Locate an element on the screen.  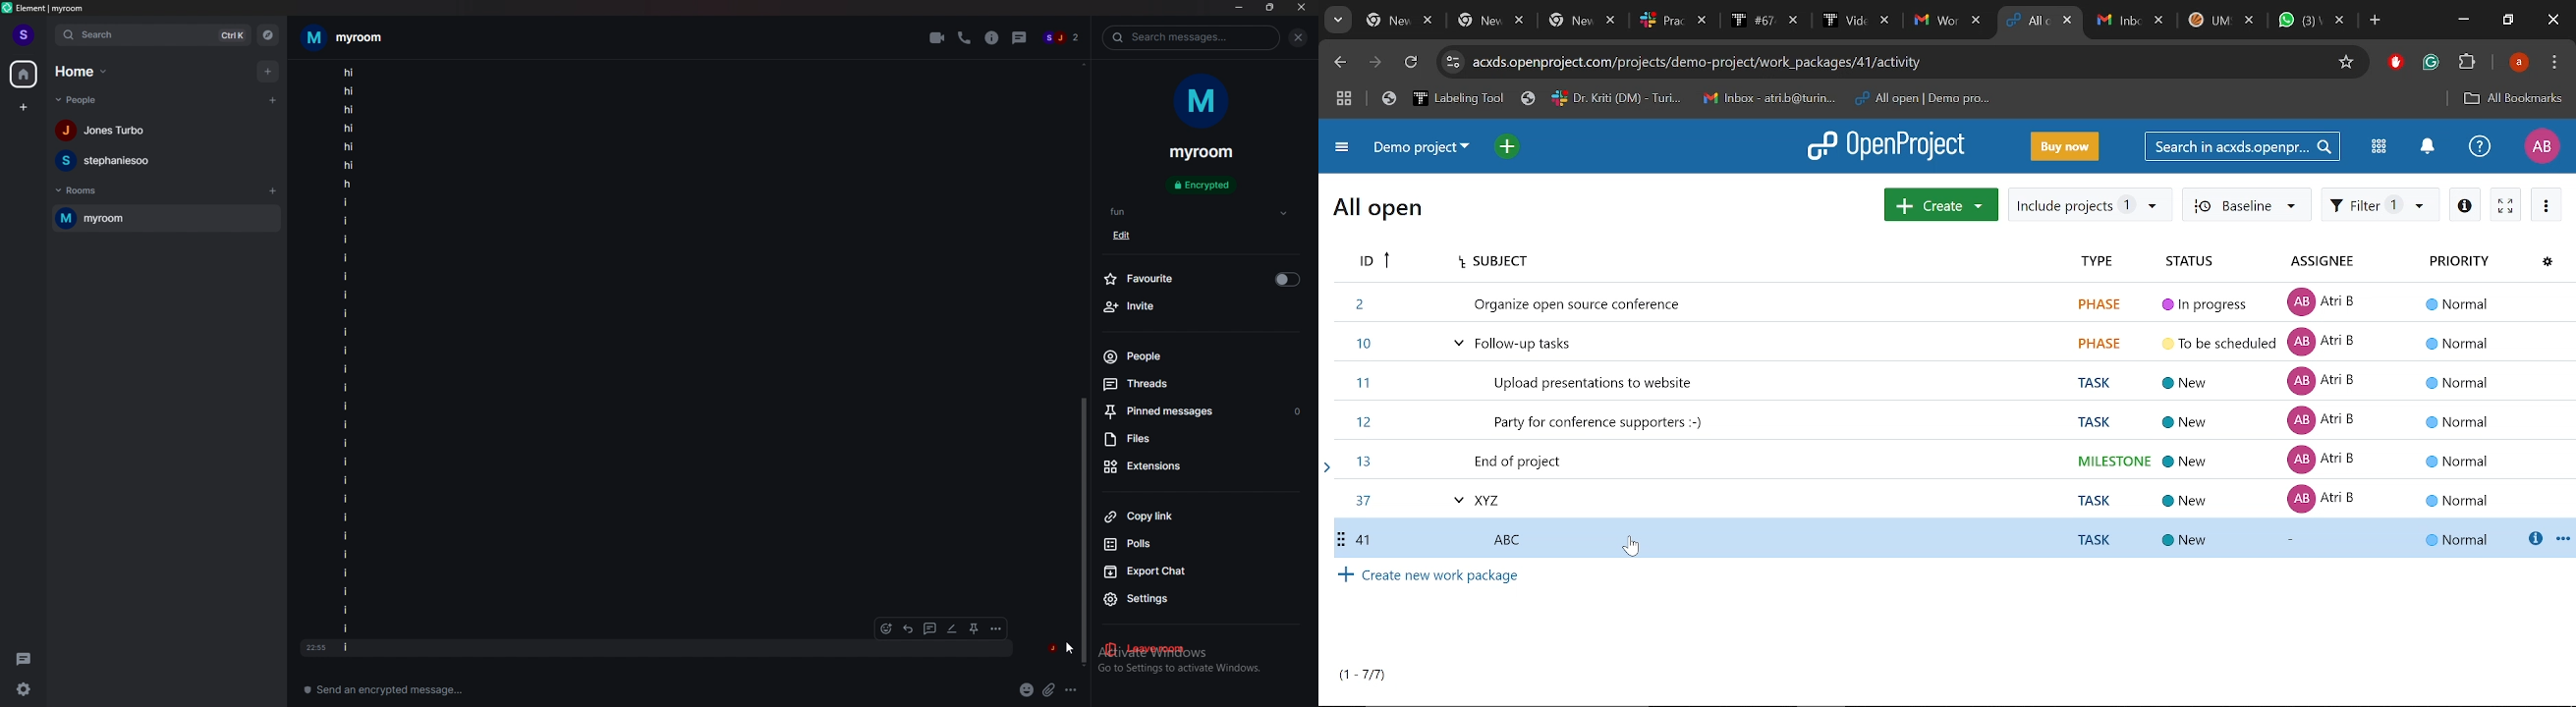
edit is located at coordinates (951, 629).